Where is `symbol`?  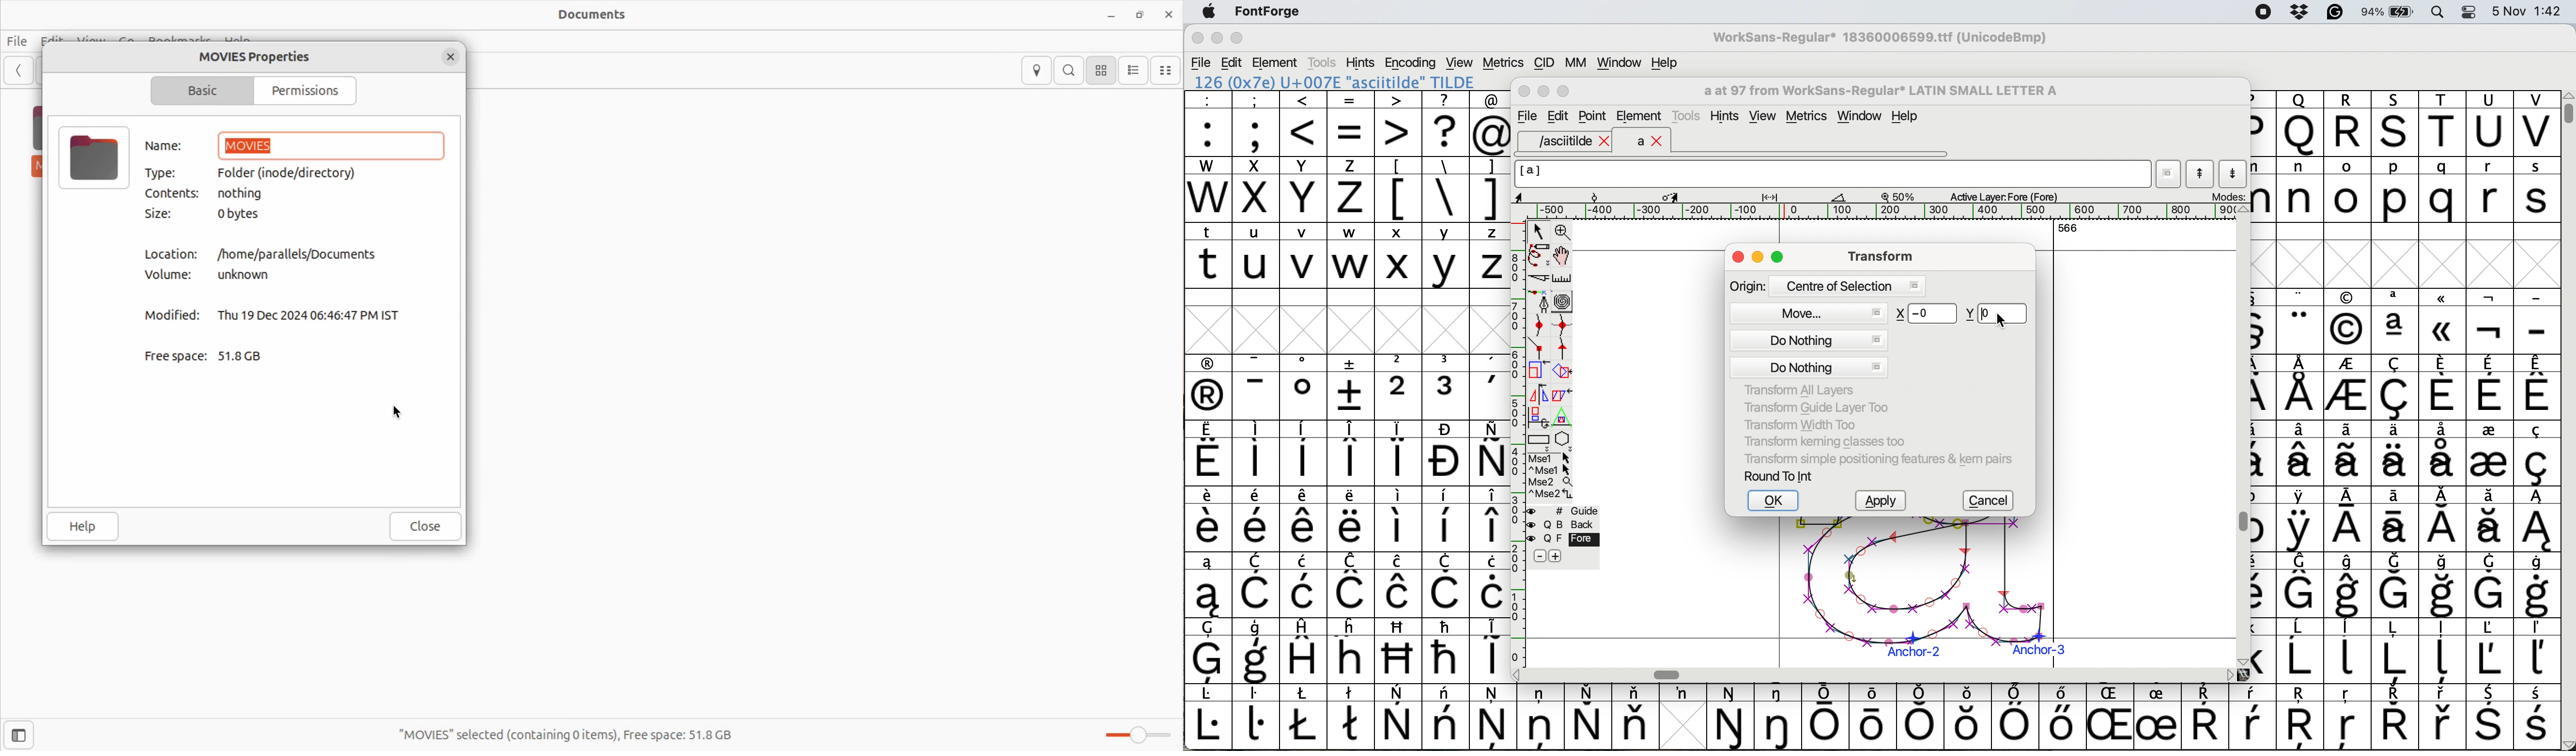 symbol is located at coordinates (2301, 387).